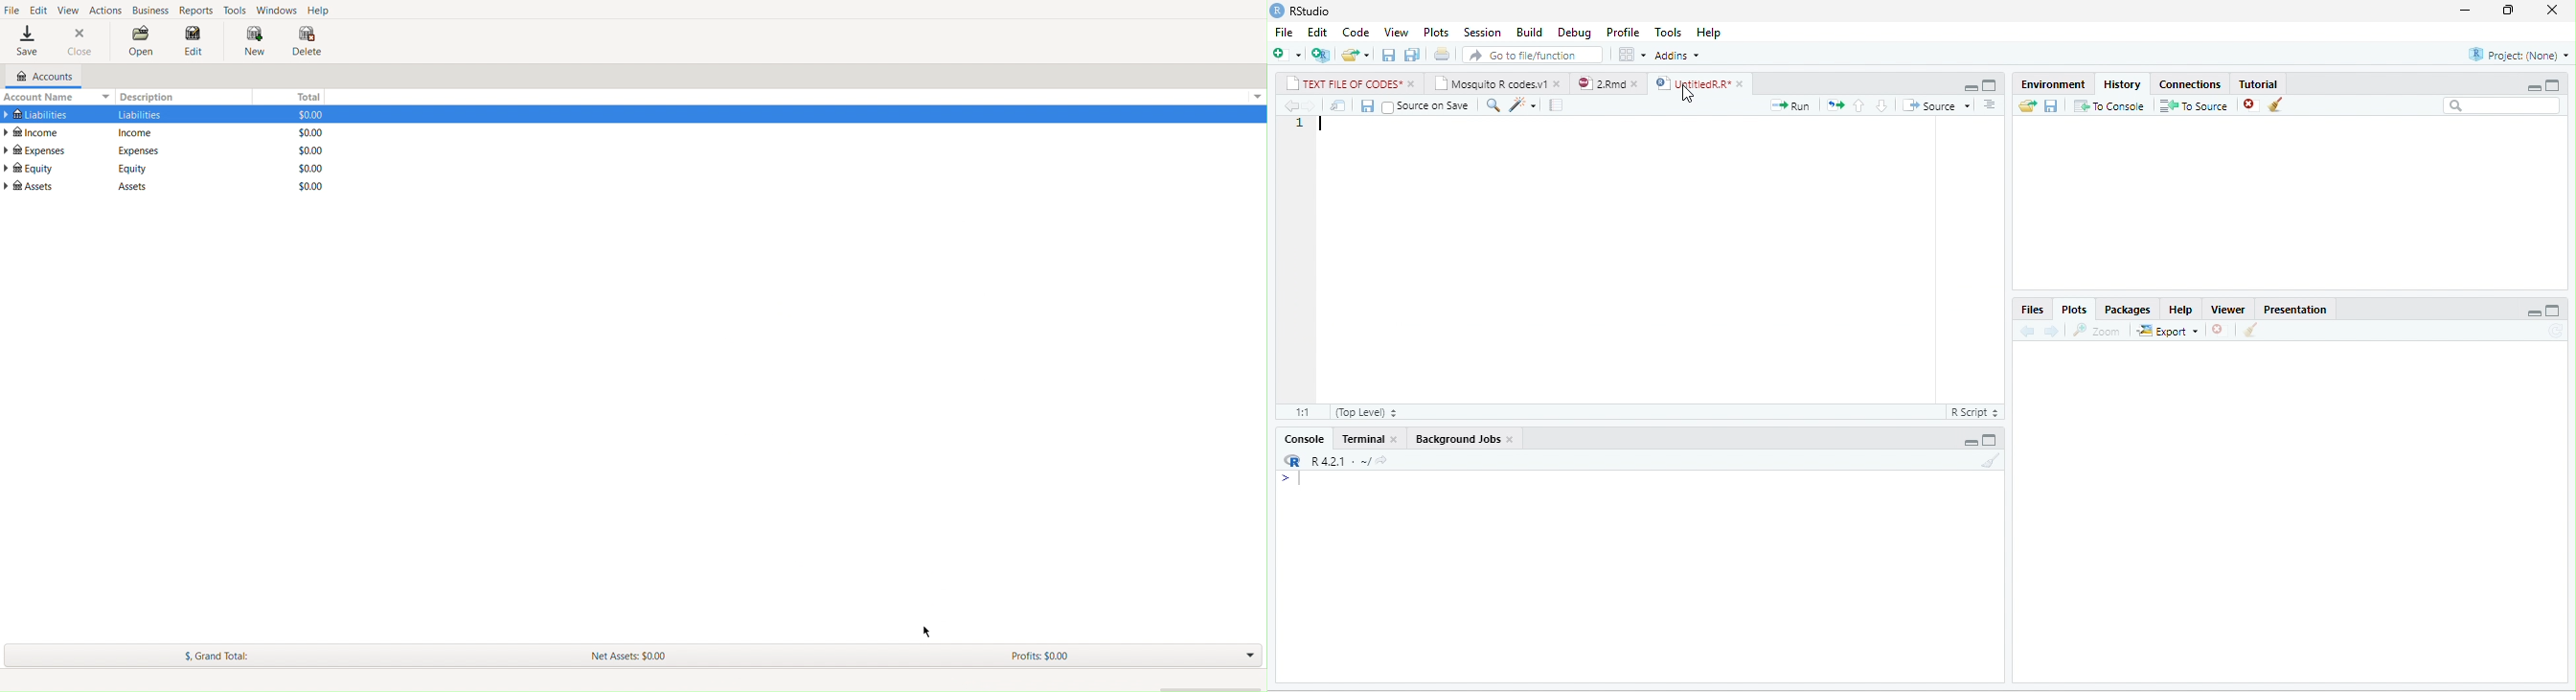 Image resolution: width=2576 pixels, height=700 pixels. What do you see at coordinates (1367, 413) in the screenshot?
I see `Top Level` at bounding box center [1367, 413].